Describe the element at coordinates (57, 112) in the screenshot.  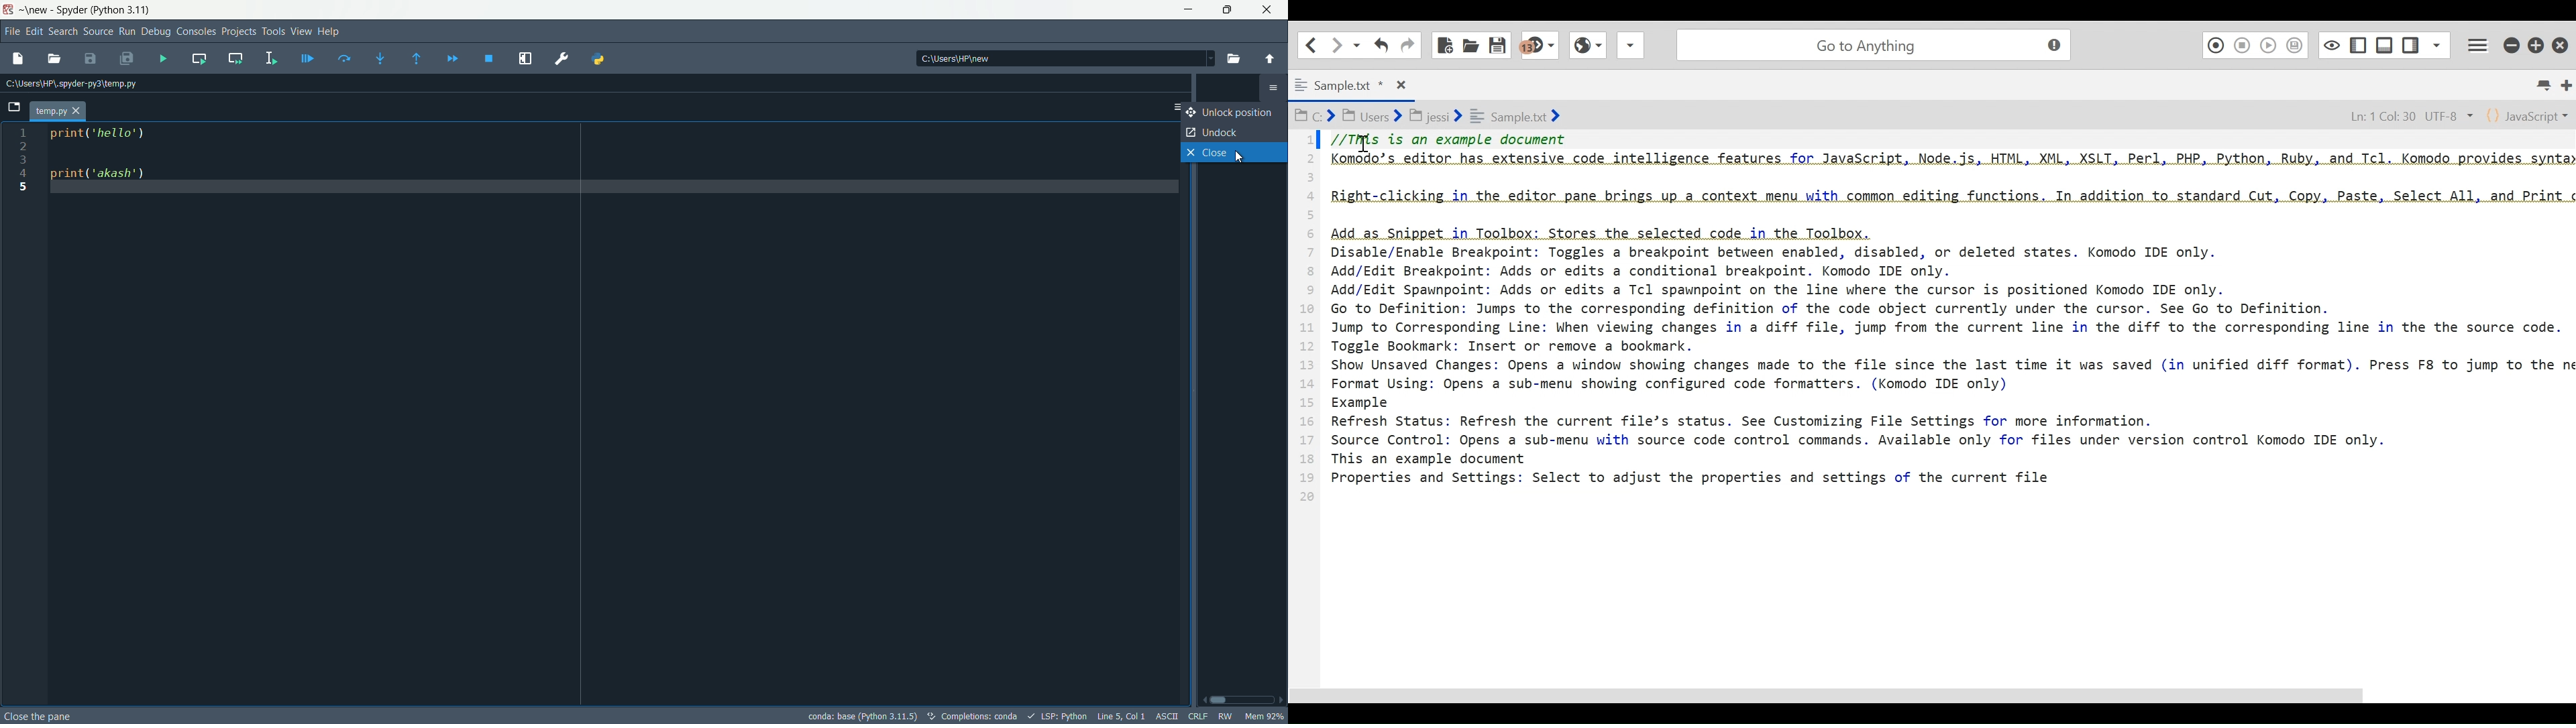
I see `file tab` at that location.